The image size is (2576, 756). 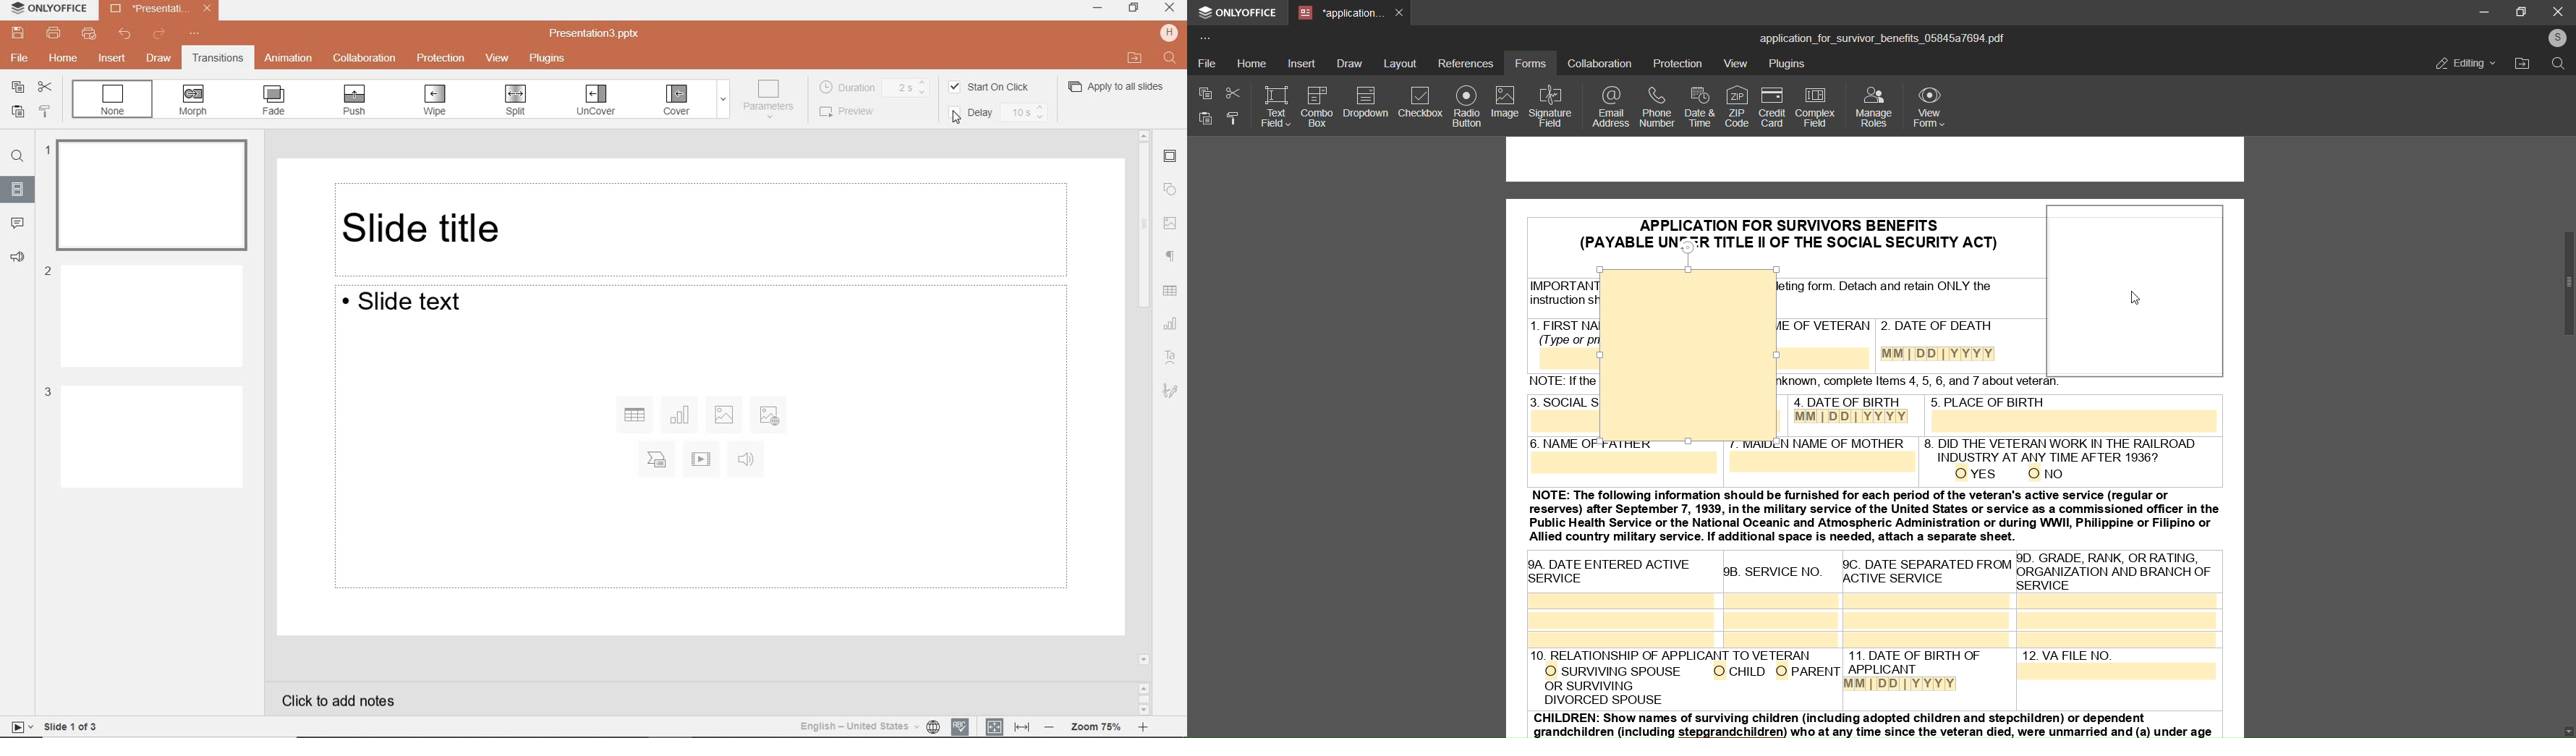 What do you see at coordinates (1135, 8) in the screenshot?
I see `RESTORE` at bounding box center [1135, 8].